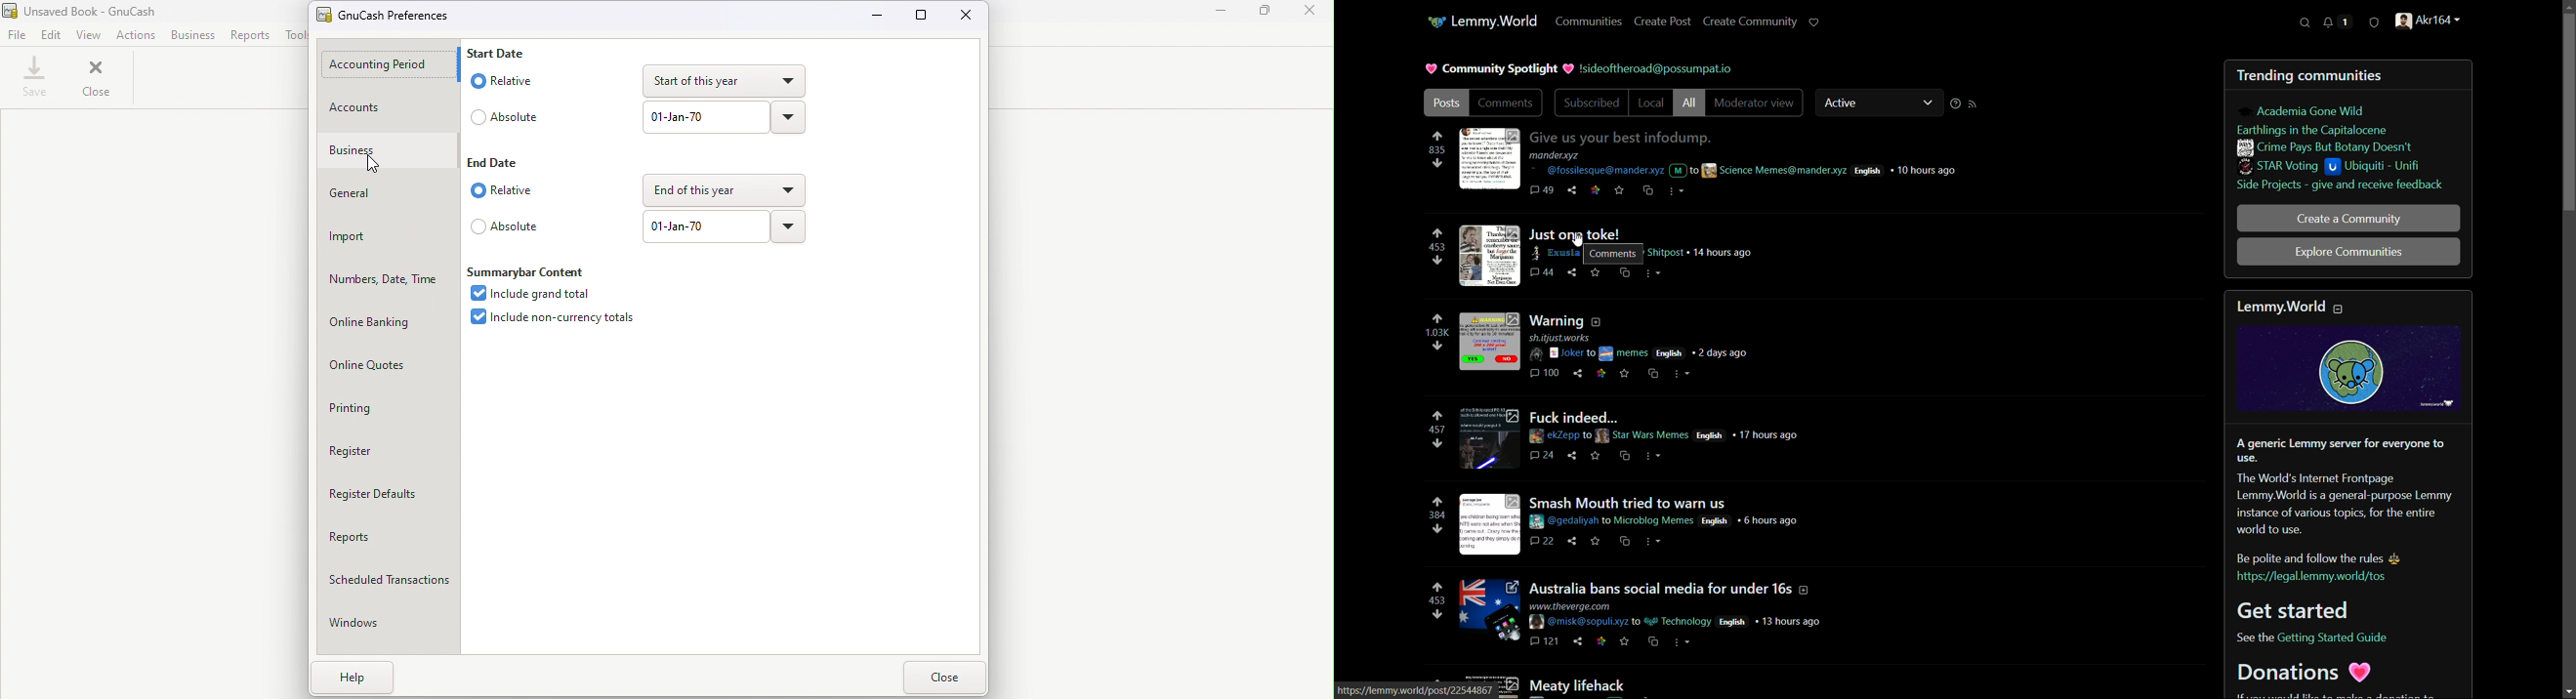  I want to click on cursor, so click(370, 167).